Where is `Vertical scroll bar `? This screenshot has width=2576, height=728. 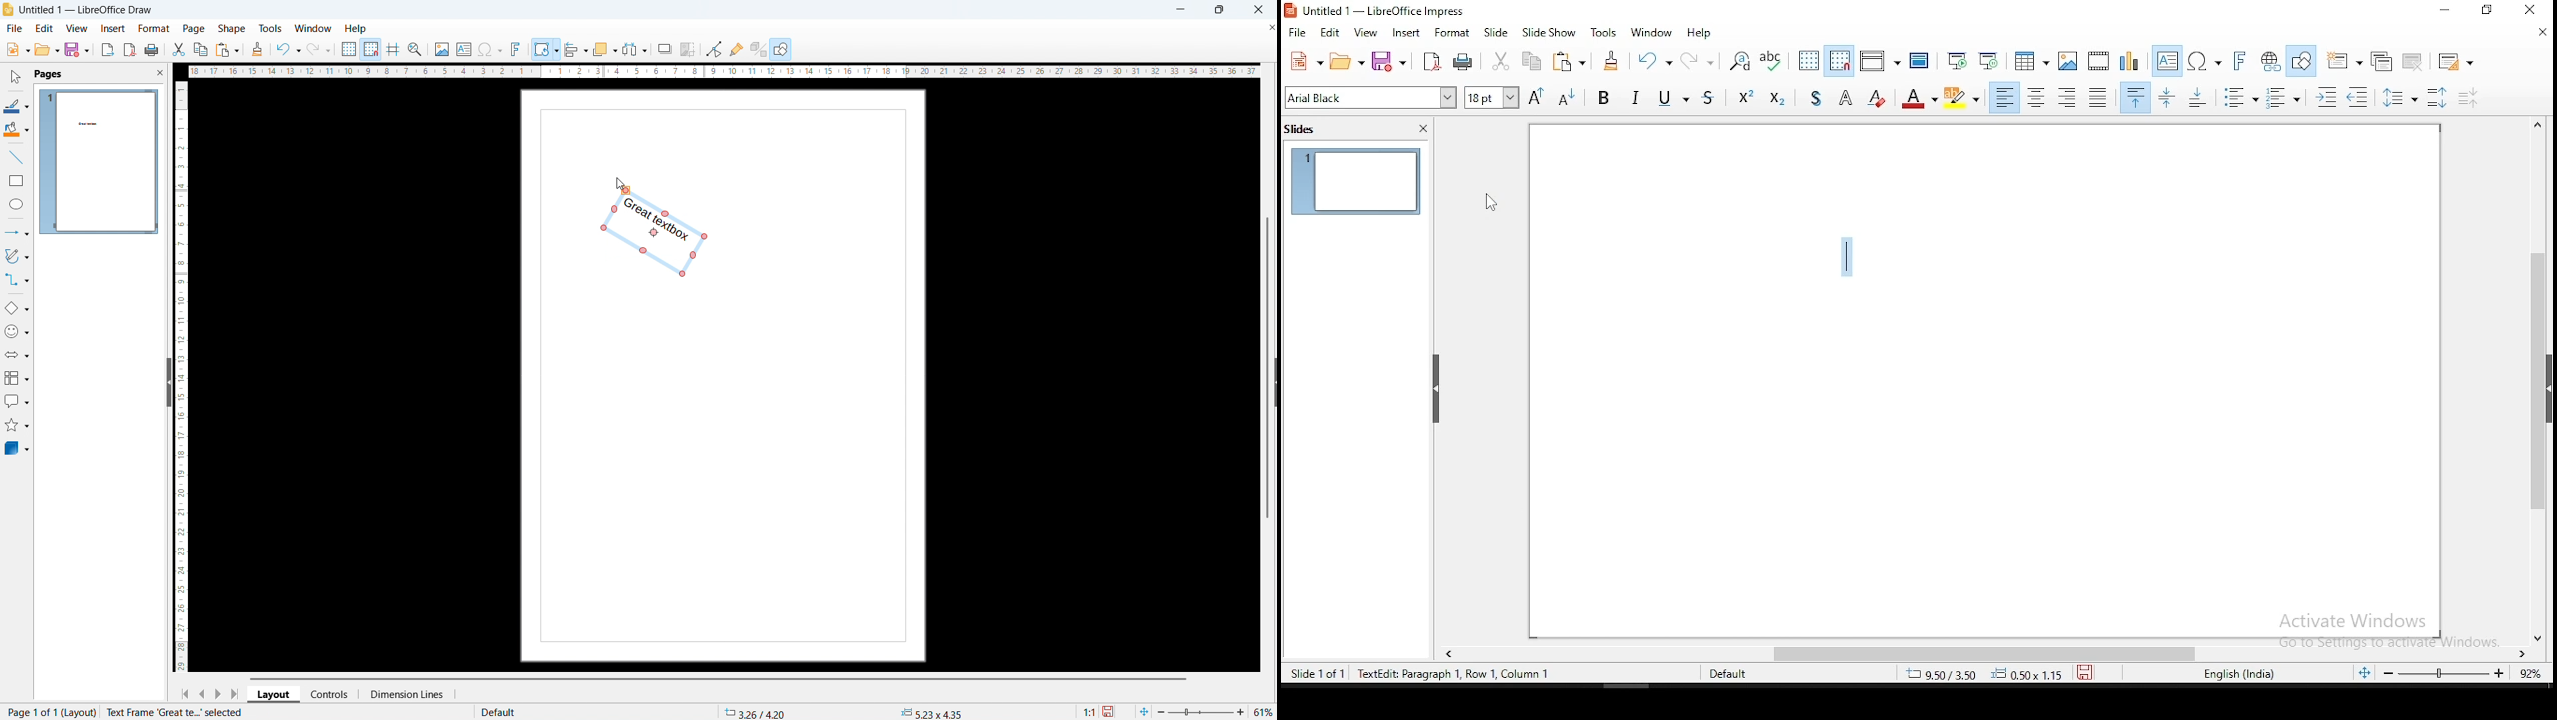 Vertical scroll bar  is located at coordinates (1272, 276).